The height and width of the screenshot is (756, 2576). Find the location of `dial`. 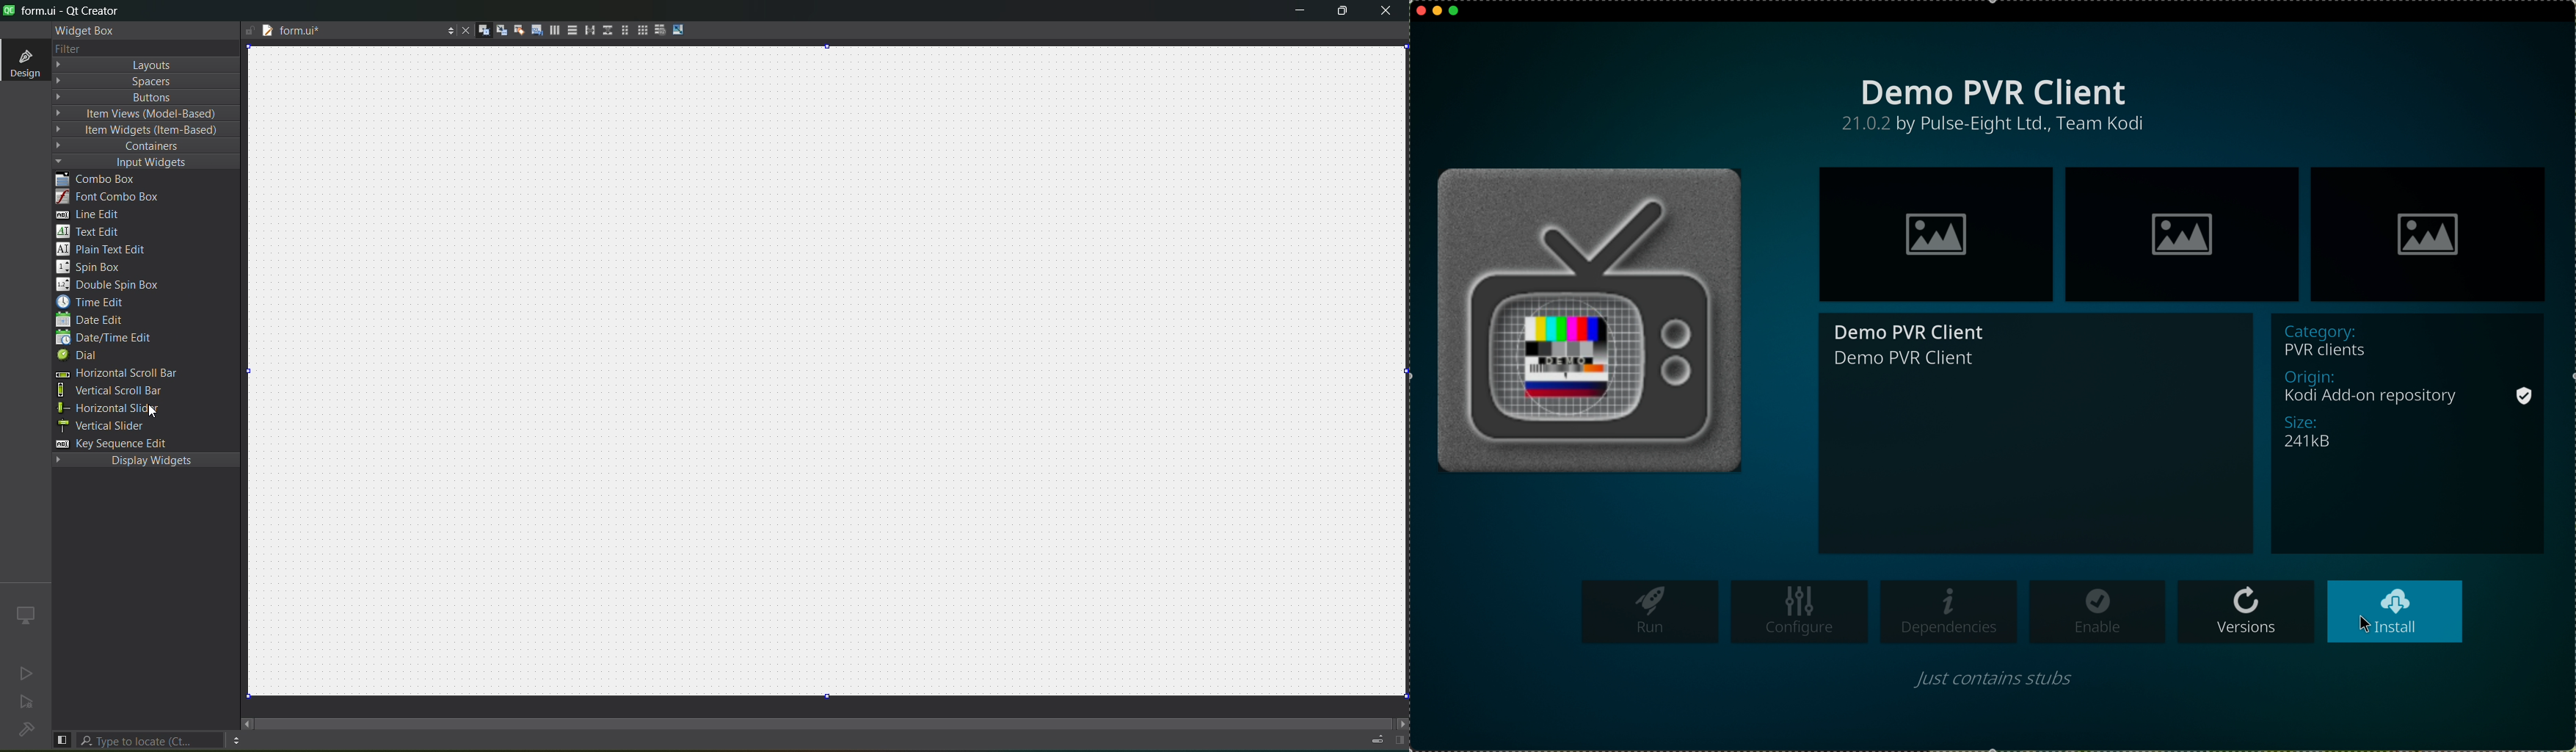

dial is located at coordinates (81, 355).